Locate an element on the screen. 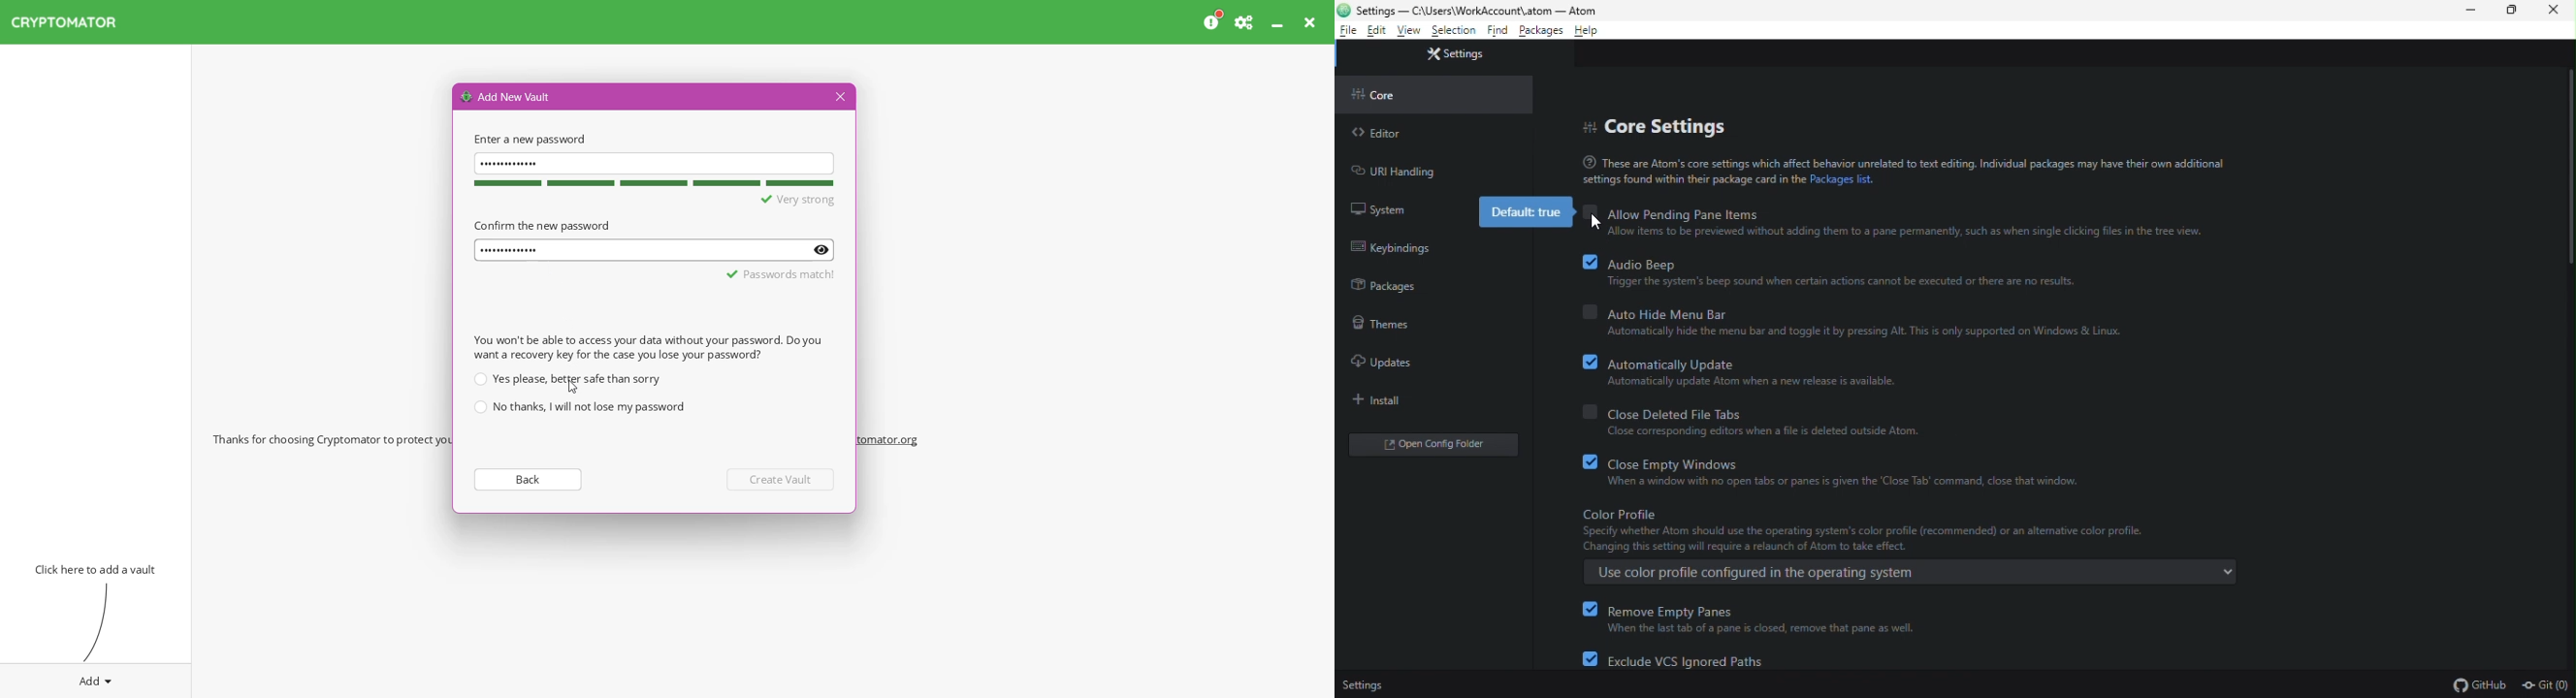 This screenshot has width=2576, height=700. settings is located at coordinates (1463, 55).